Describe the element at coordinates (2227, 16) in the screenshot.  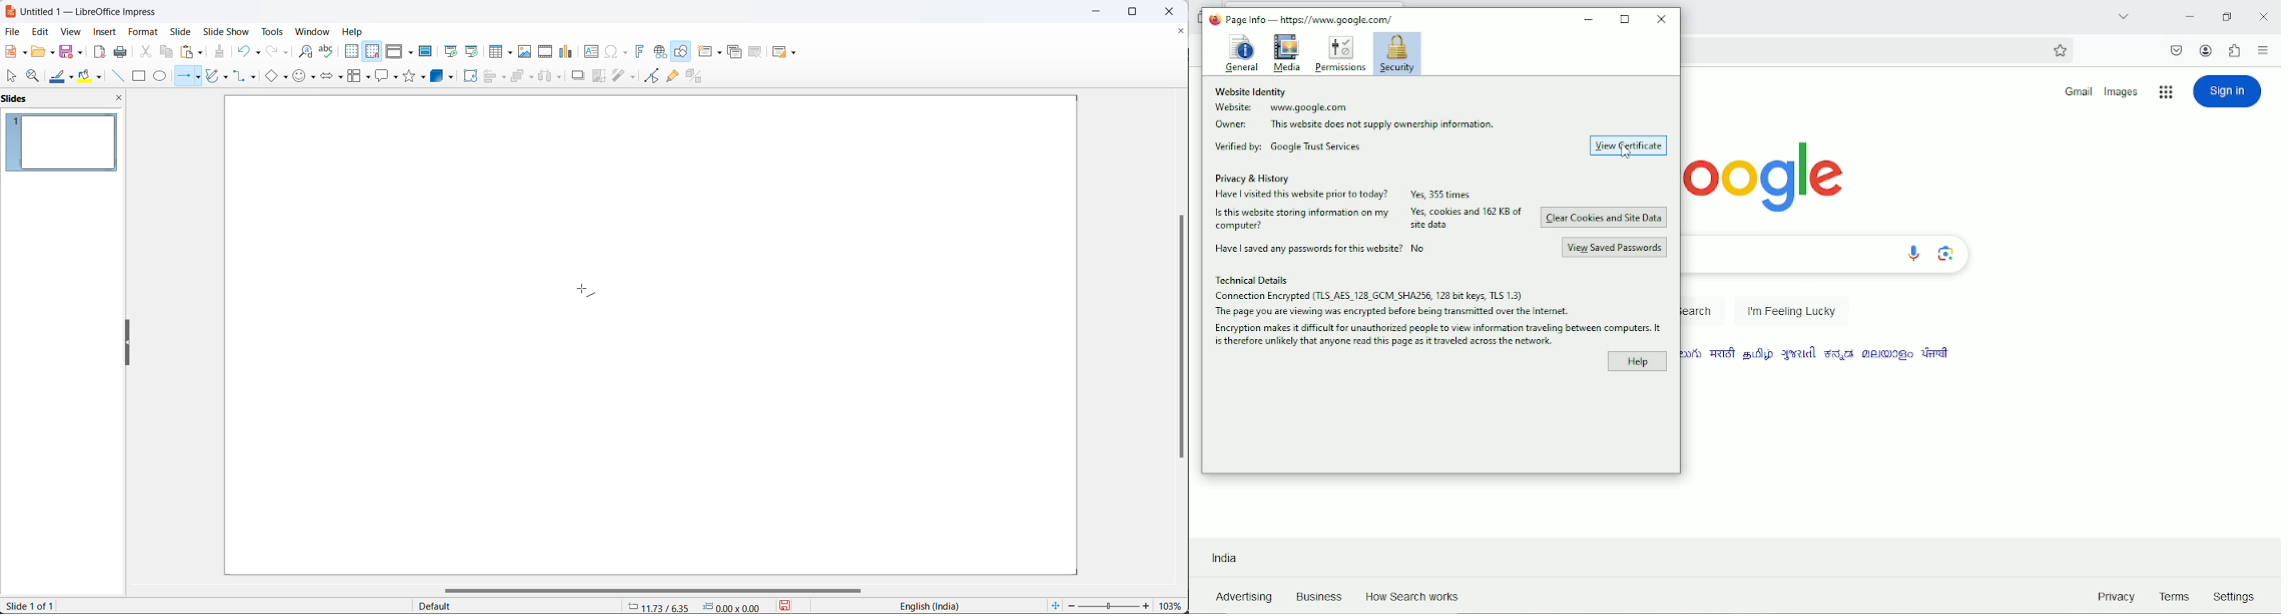
I see `Restore down` at that location.